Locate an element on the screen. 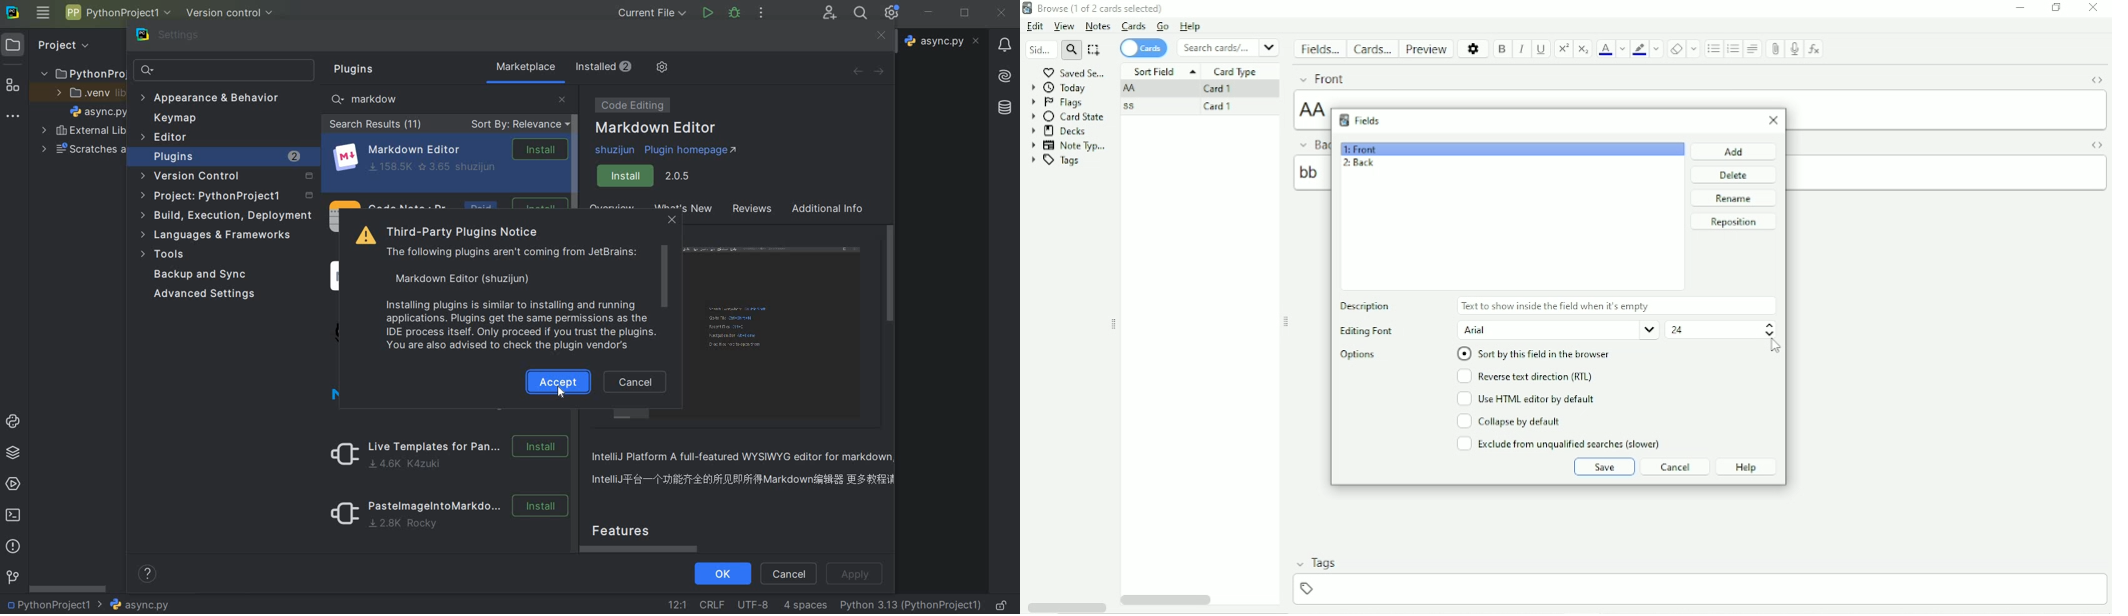 Image resolution: width=2128 pixels, height=616 pixels. Decrease size is located at coordinates (1769, 334).